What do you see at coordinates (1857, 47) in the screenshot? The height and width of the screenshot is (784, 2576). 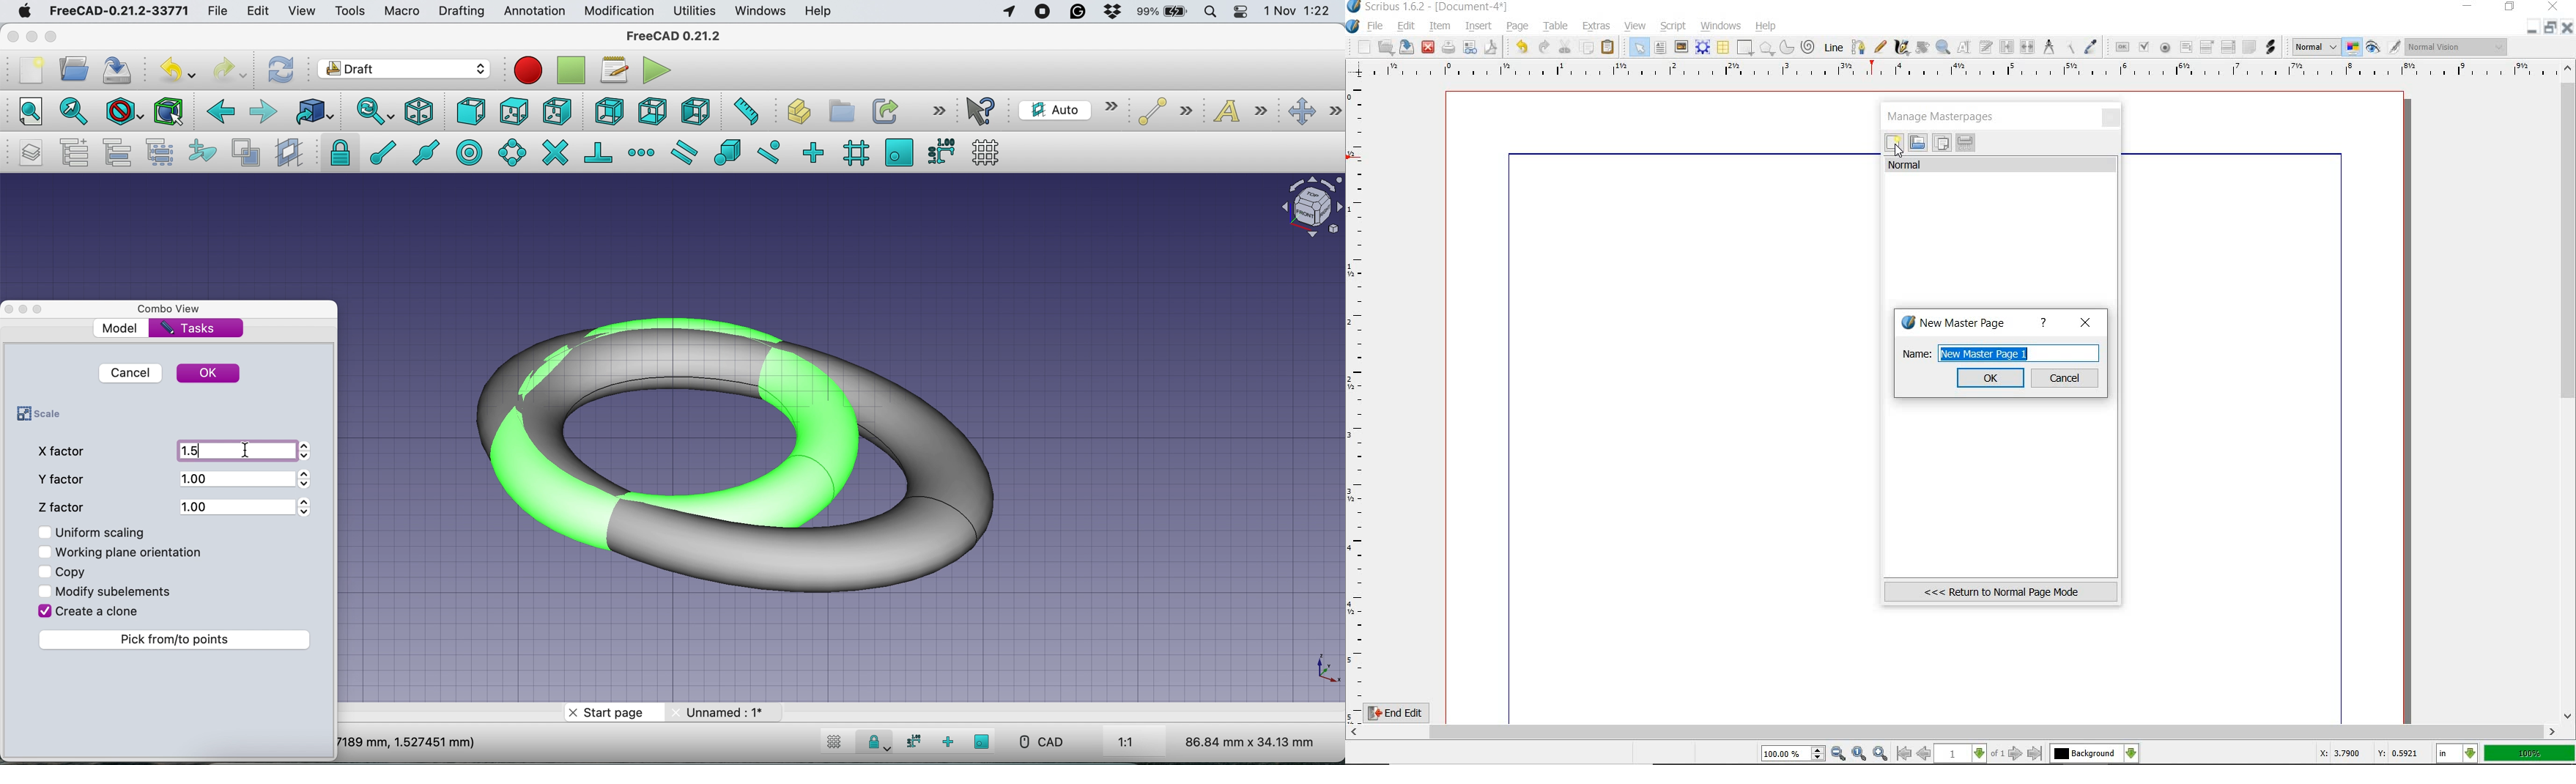 I see `Bezier curve` at bounding box center [1857, 47].